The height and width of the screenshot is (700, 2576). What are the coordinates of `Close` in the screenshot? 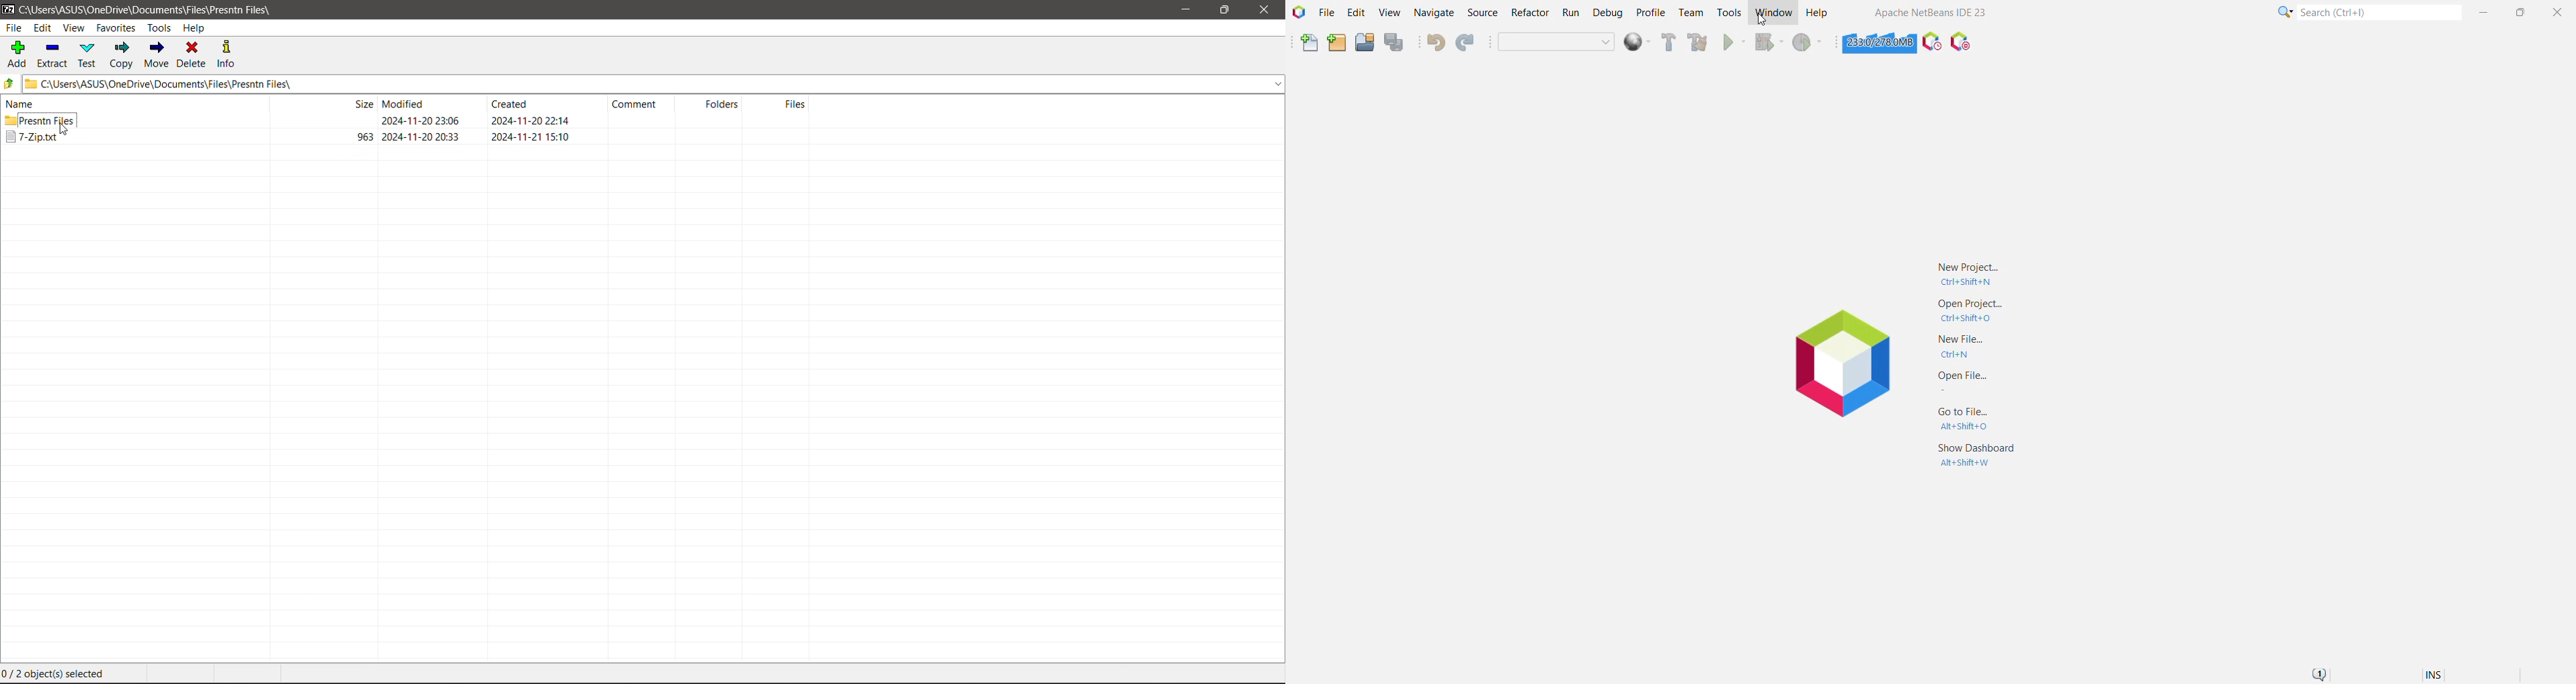 It's located at (2557, 11).